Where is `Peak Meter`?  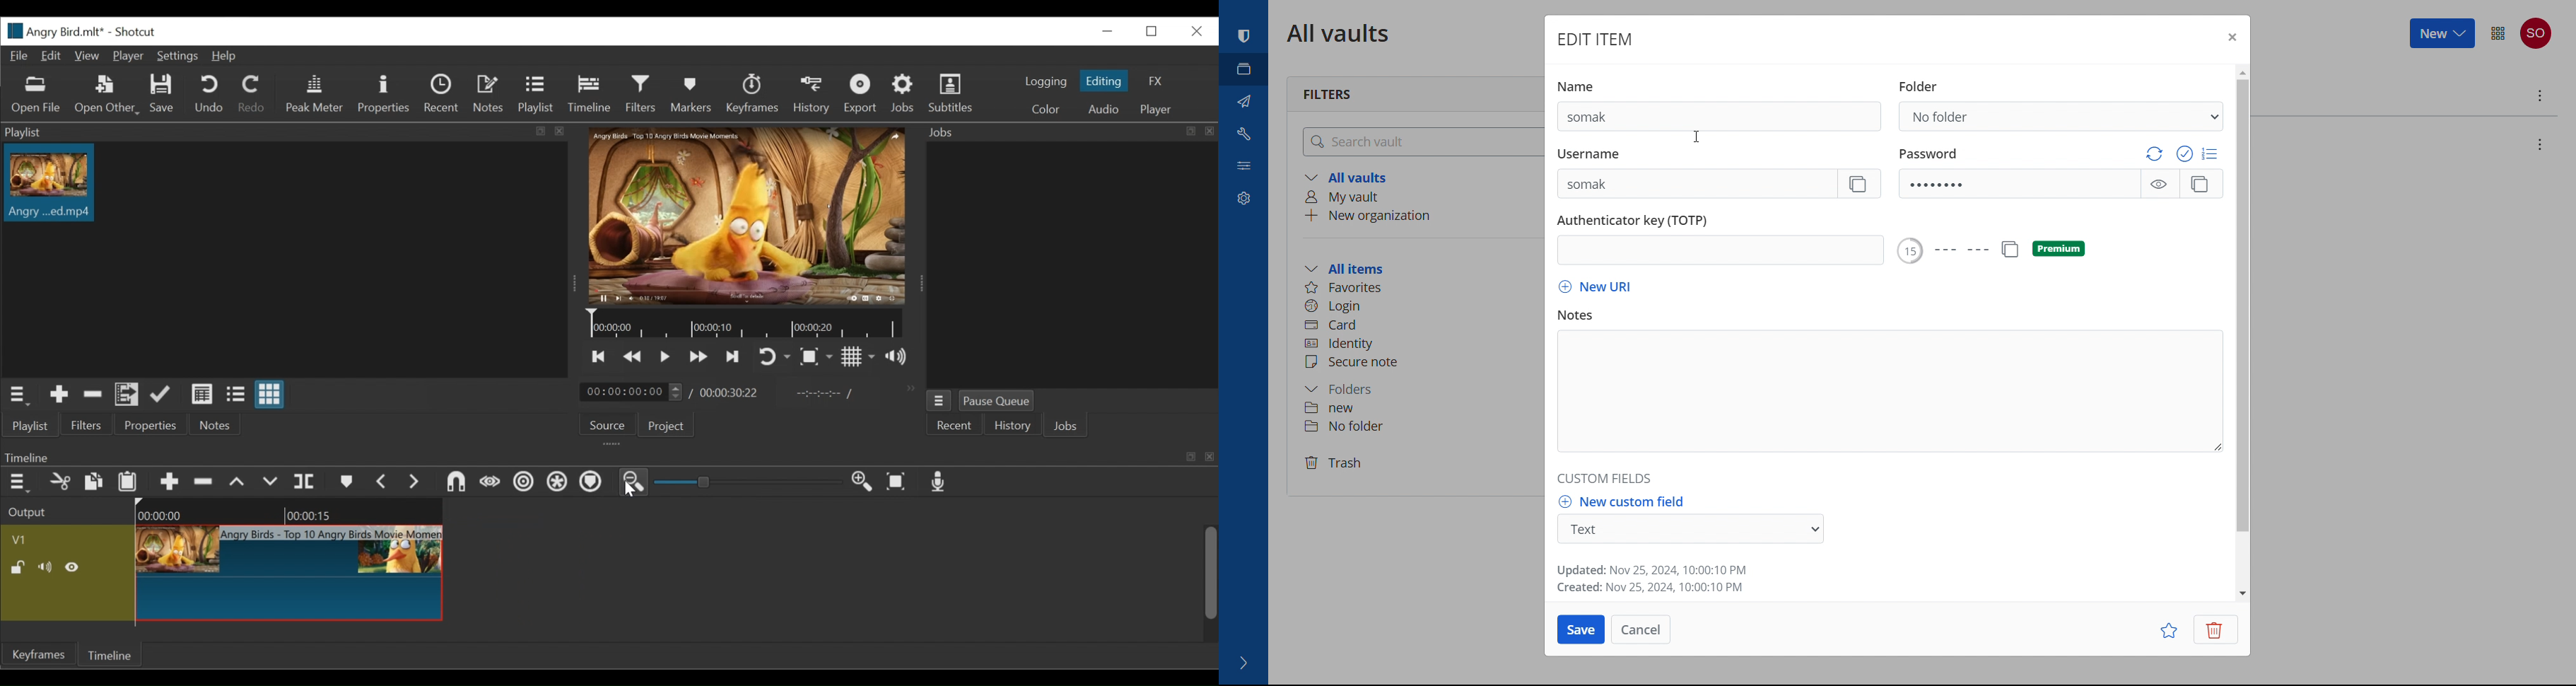
Peak Meter is located at coordinates (315, 95).